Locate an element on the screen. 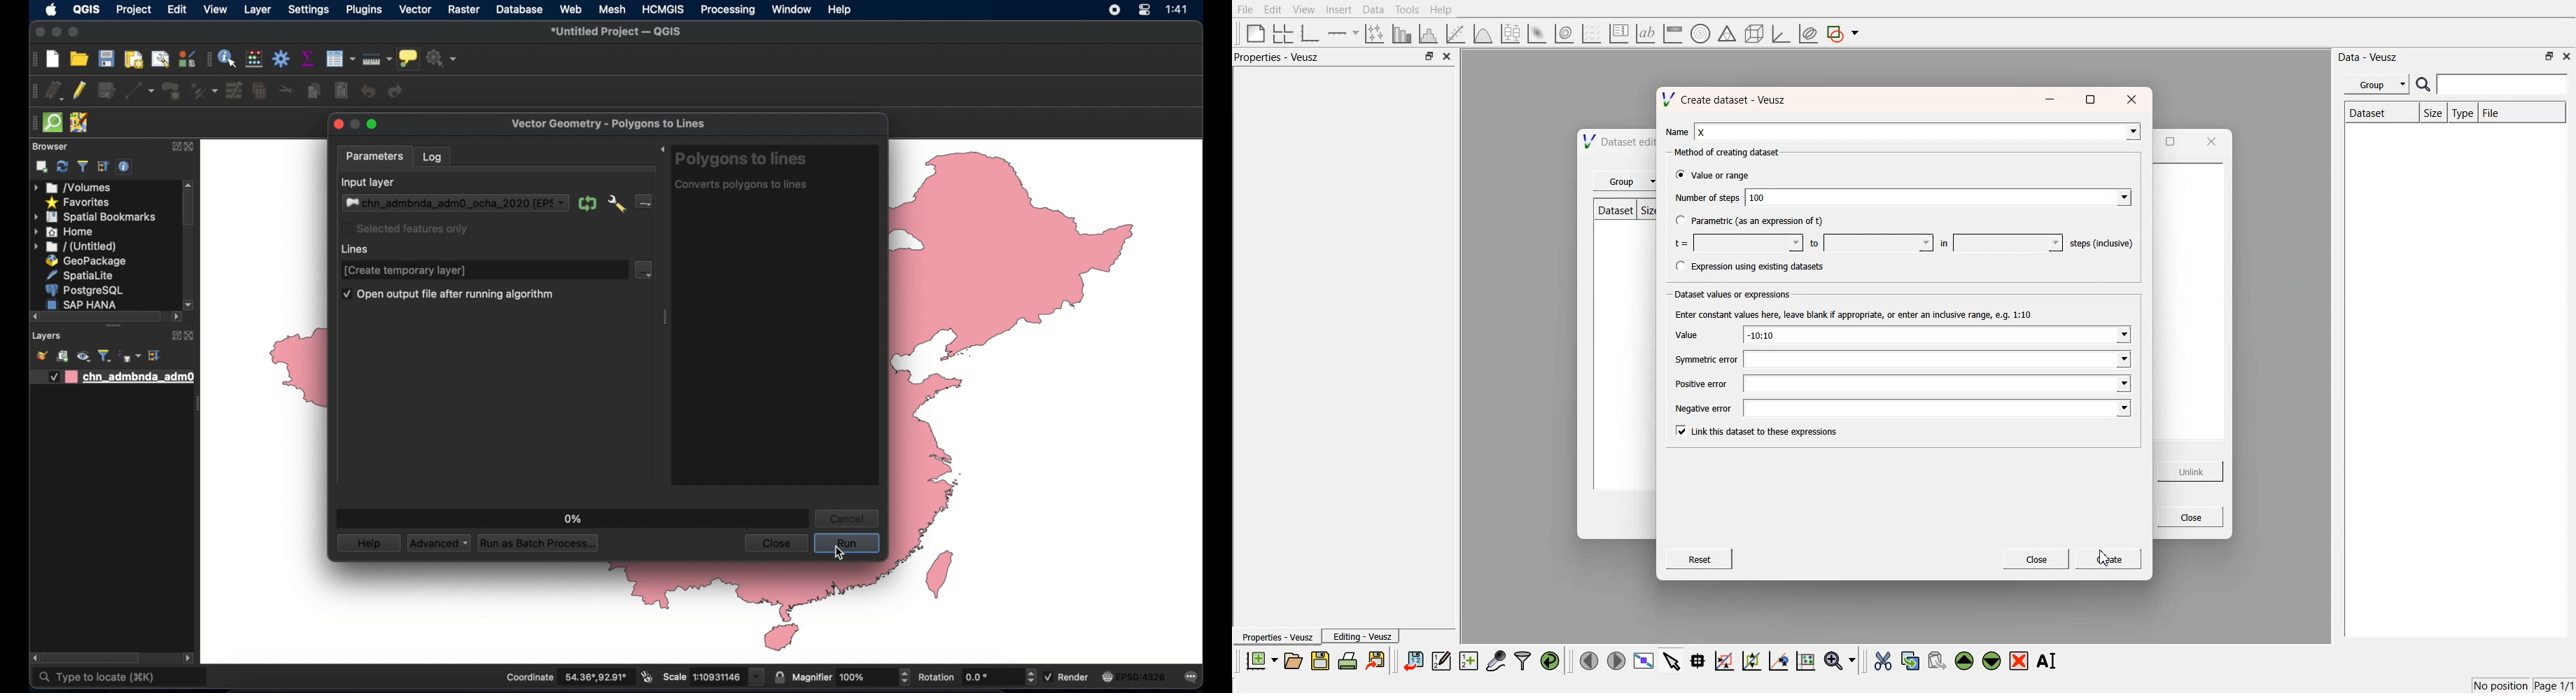 This screenshot has height=700, width=2576. open layer styling panel is located at coordinates (40, 355).